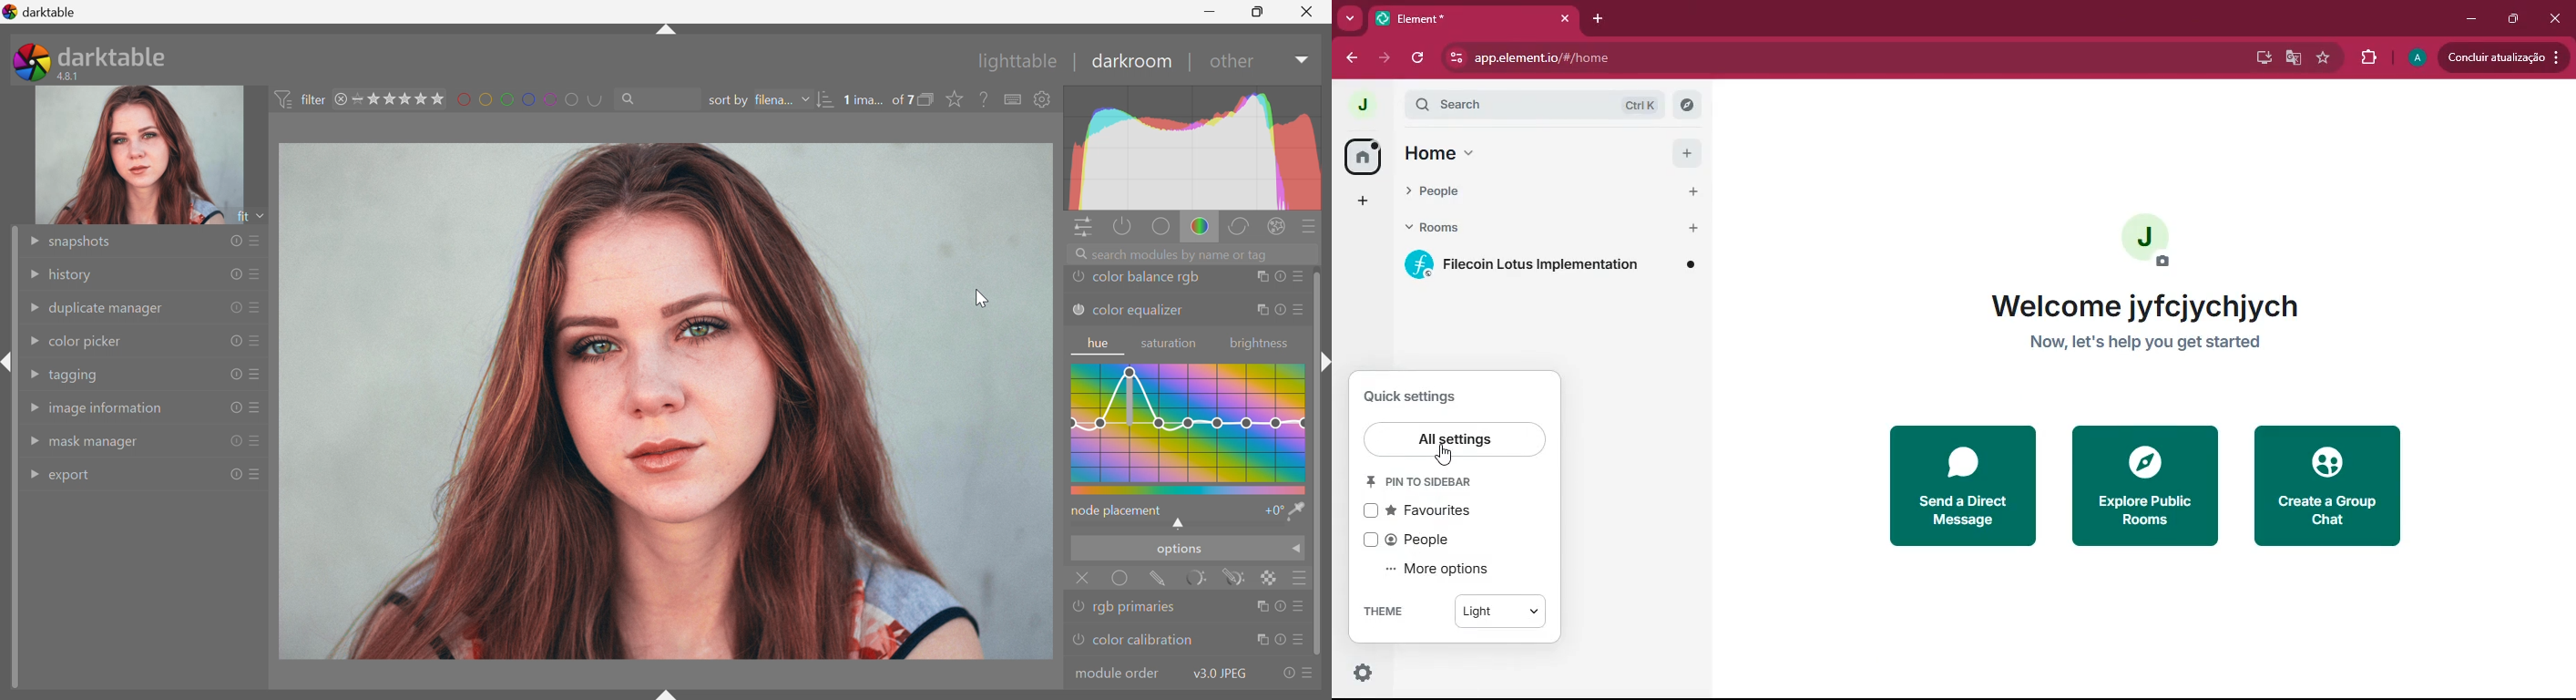  Describe the element at coordinates (1387, 59) in the screenshot. I see `forward` at that location.